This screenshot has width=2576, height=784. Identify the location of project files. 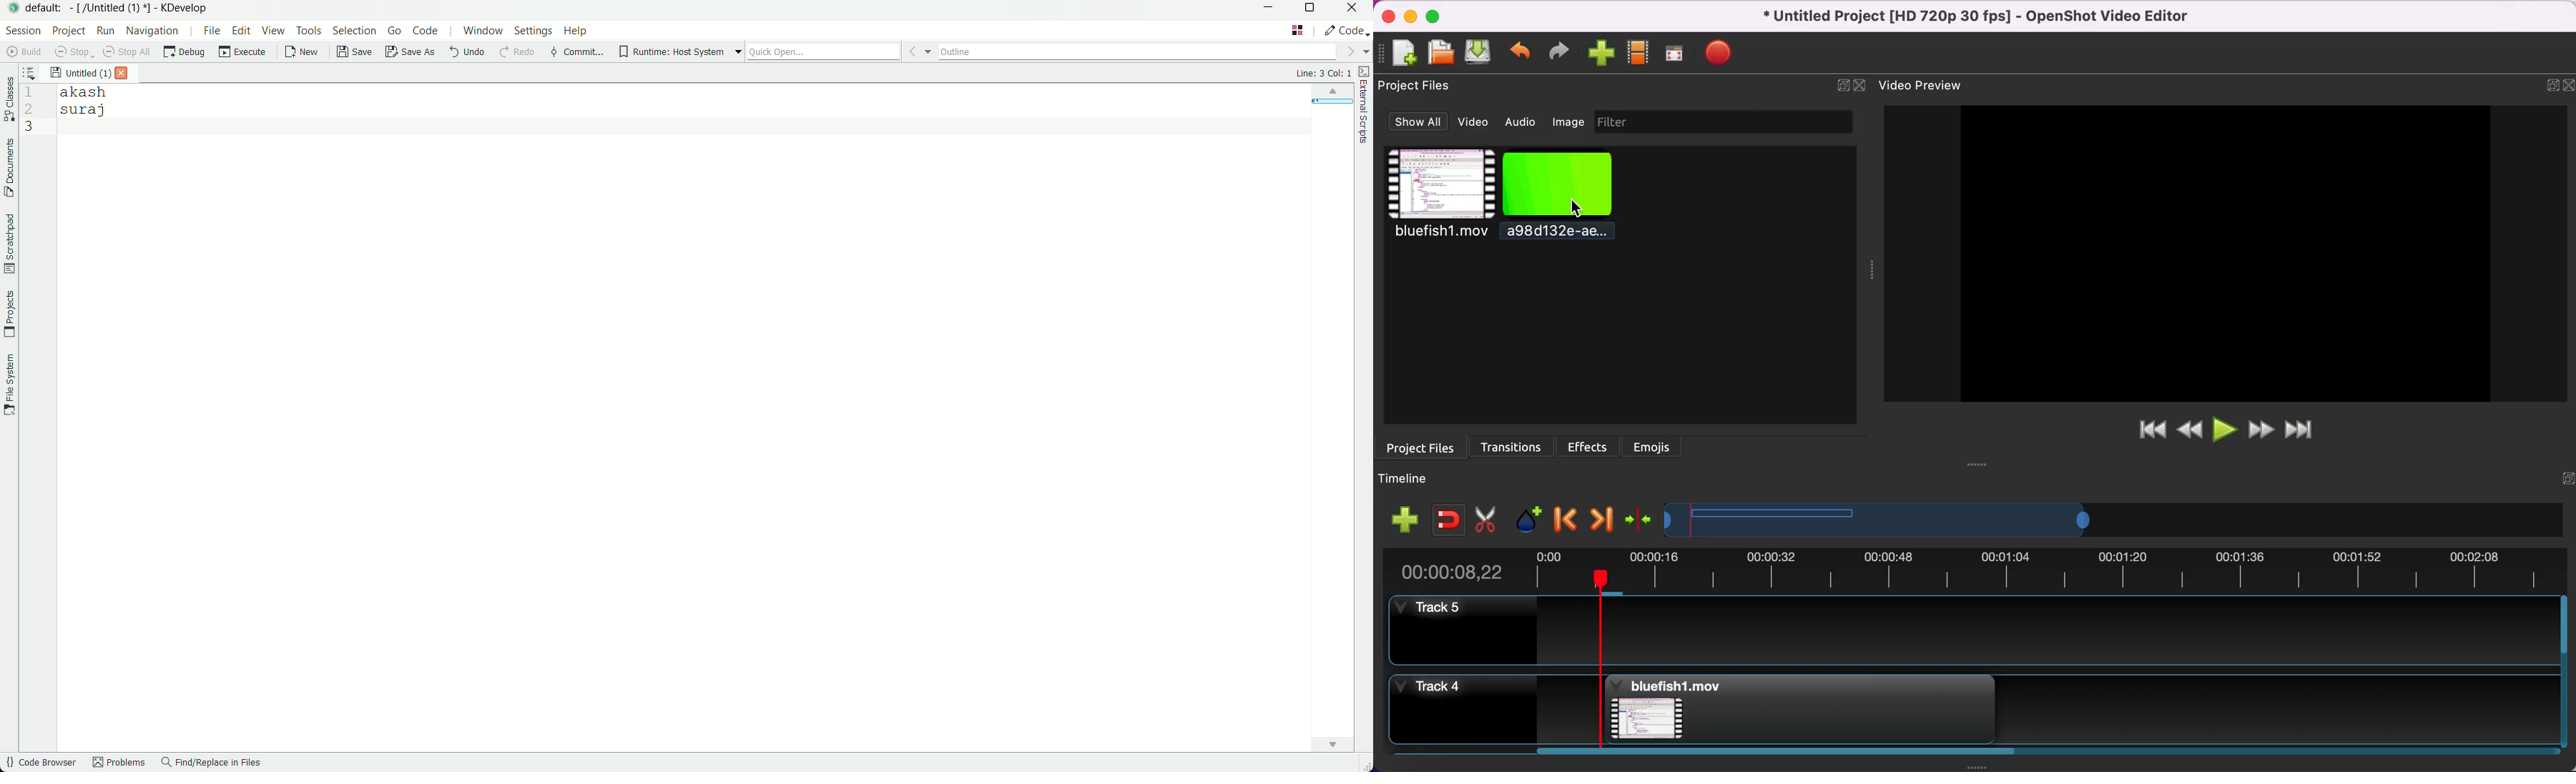
(1422, 87).